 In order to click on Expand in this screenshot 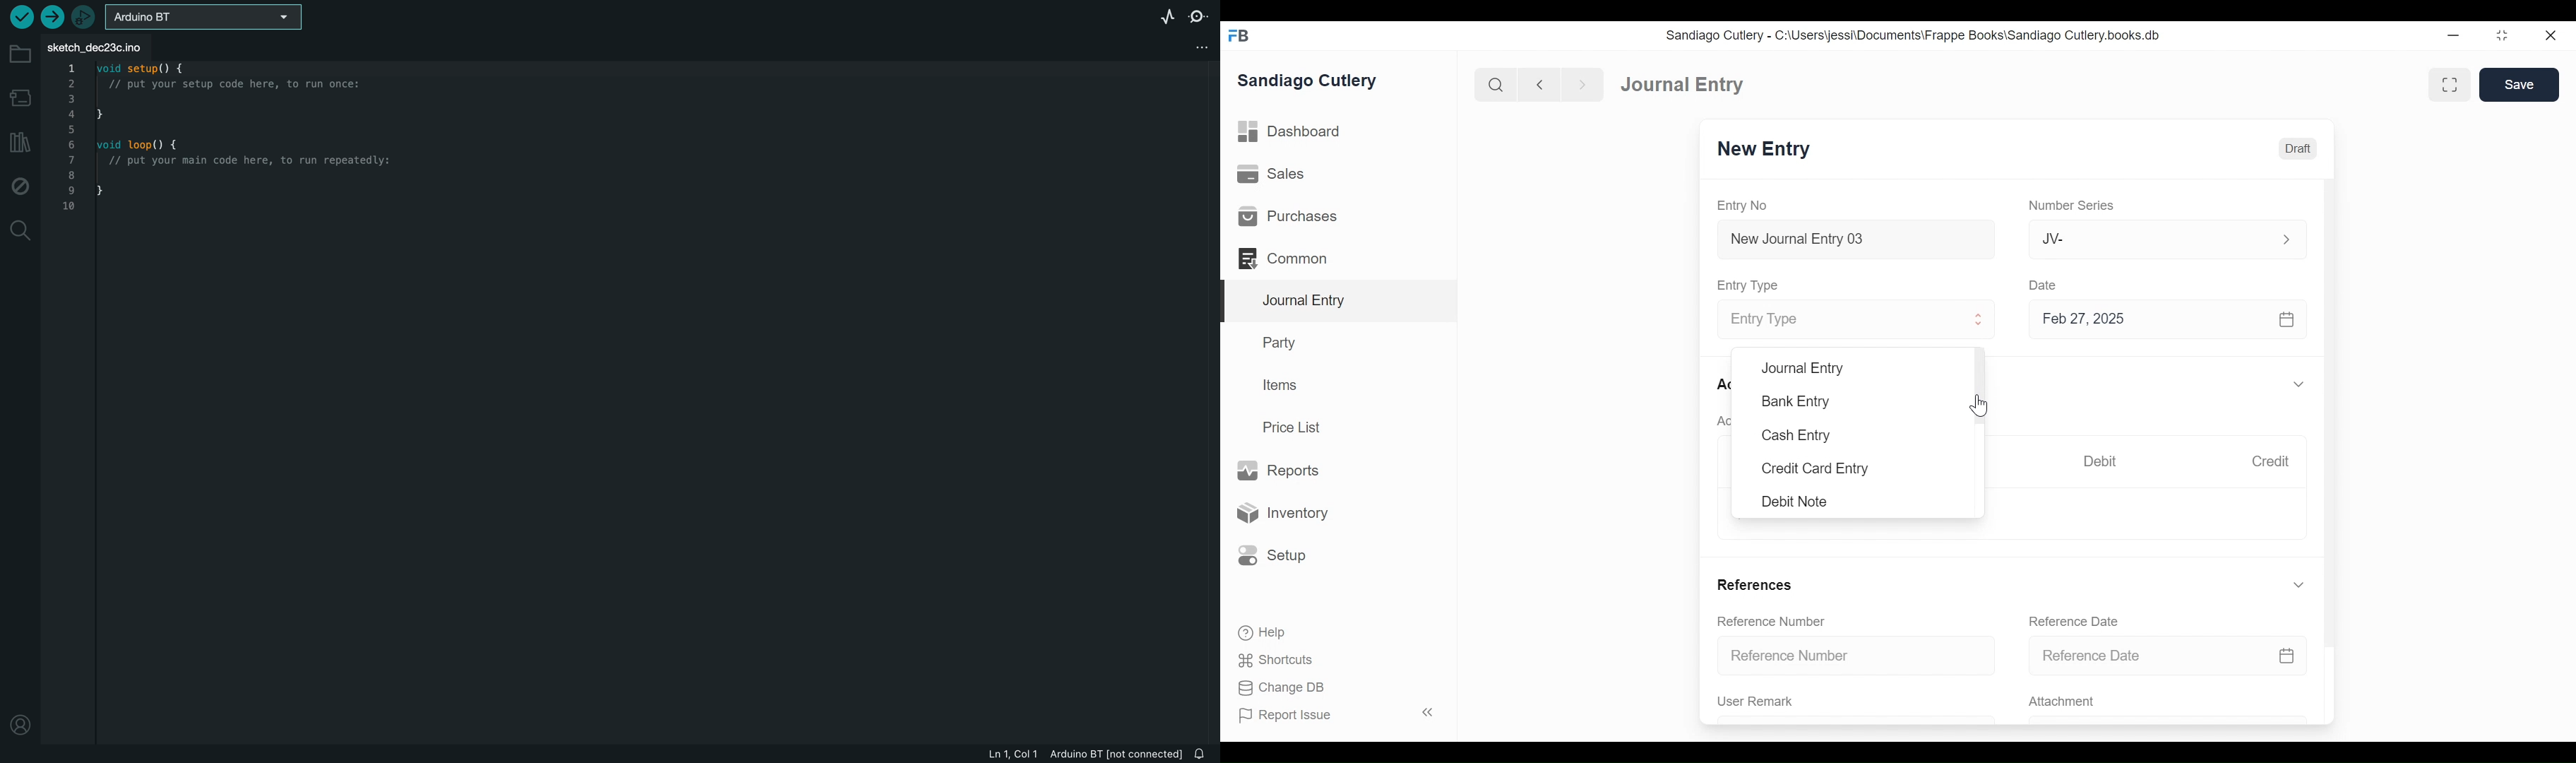, I will do `click(2301, 384)`.